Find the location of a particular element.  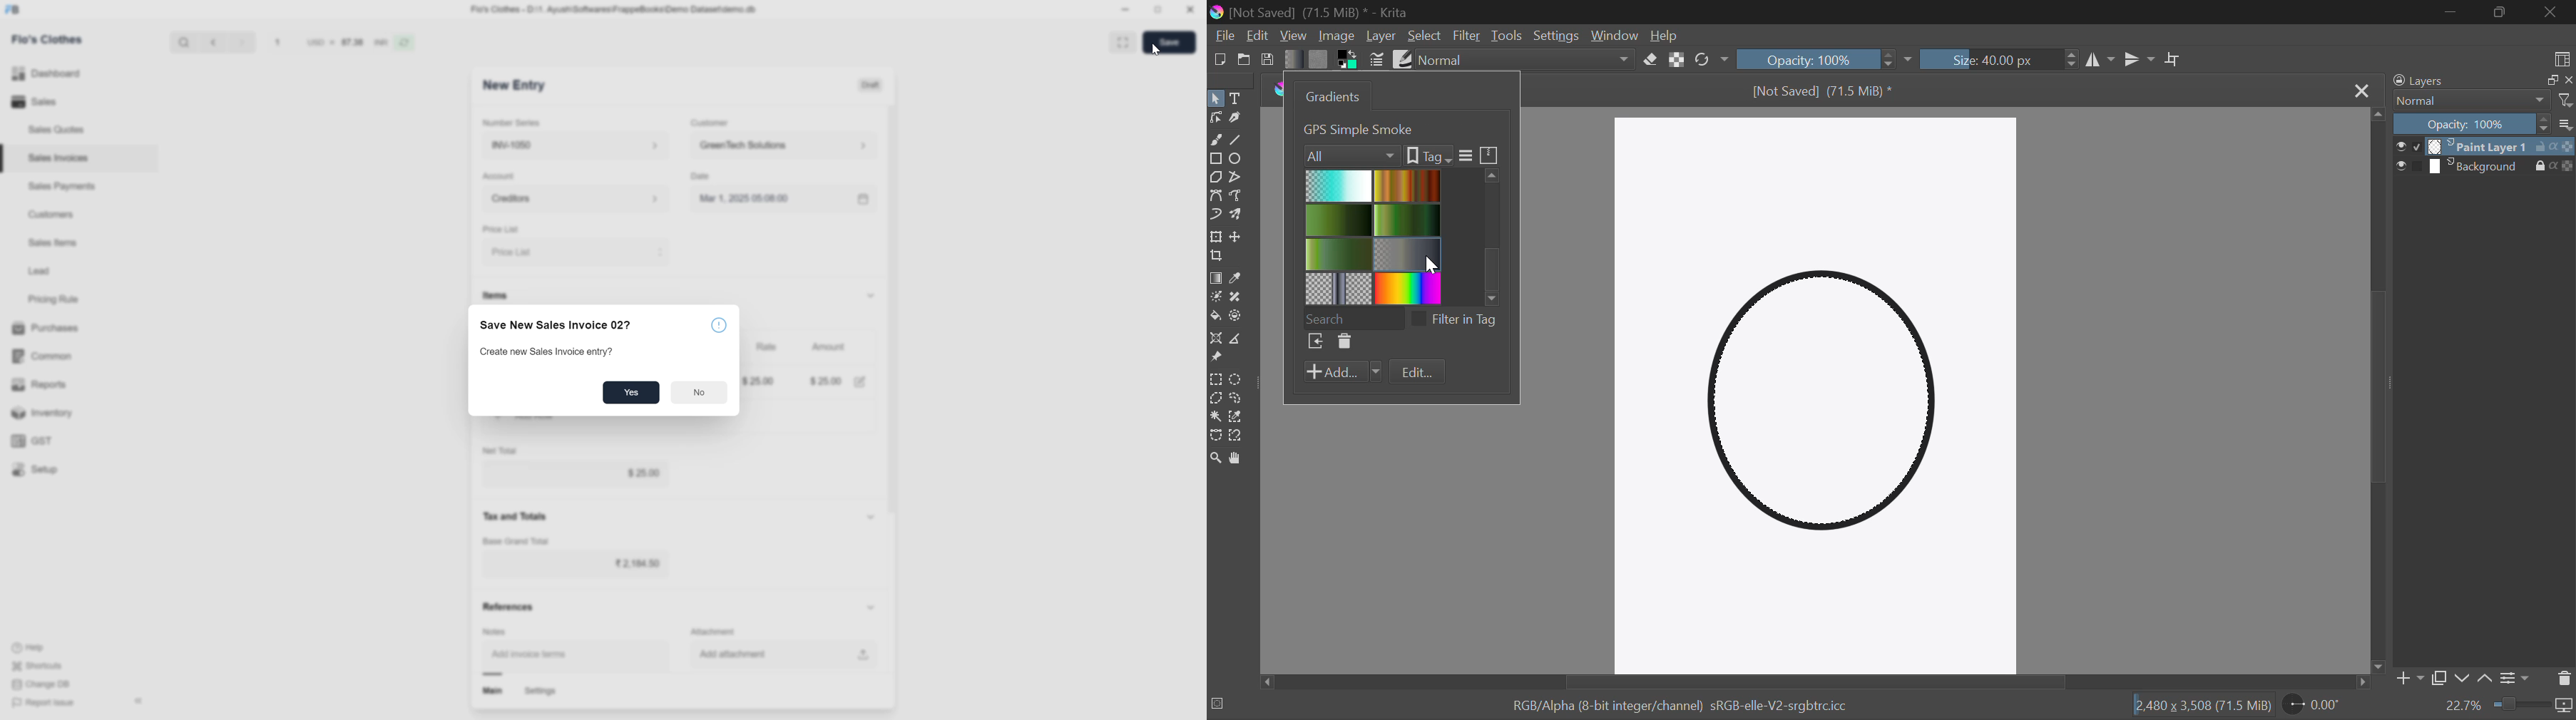

Window is located at coordinates (1616, 38).